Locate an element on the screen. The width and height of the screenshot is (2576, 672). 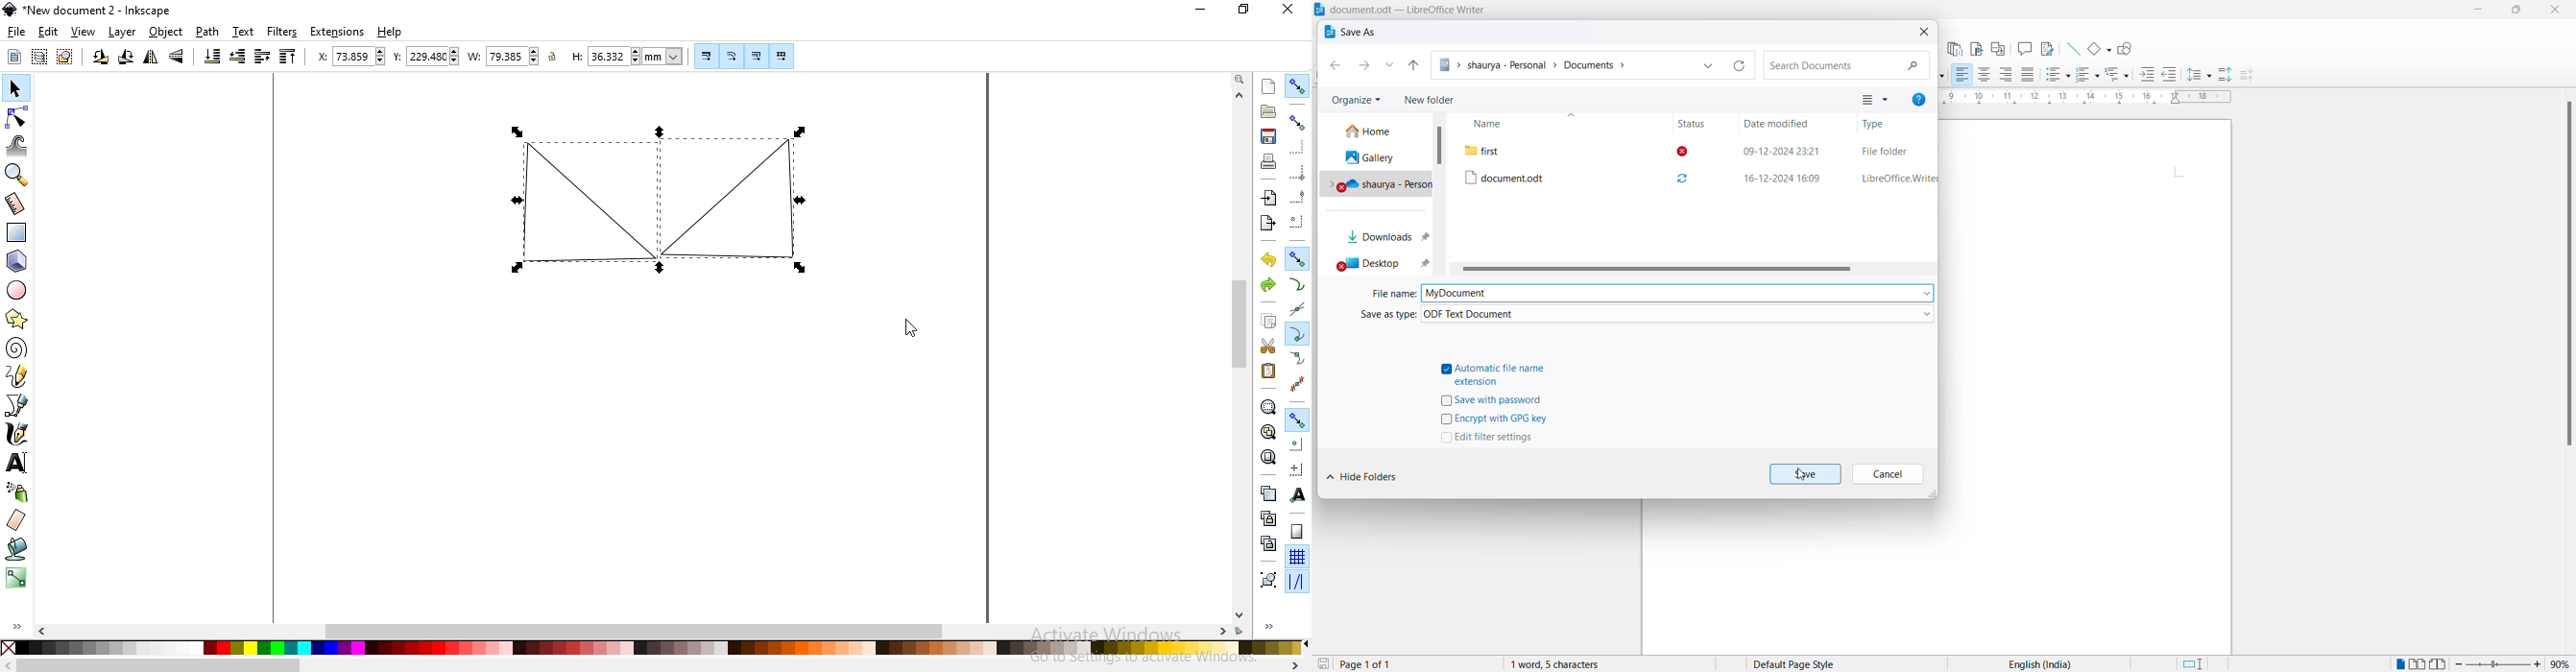
path is located at coordinates (206, 33).